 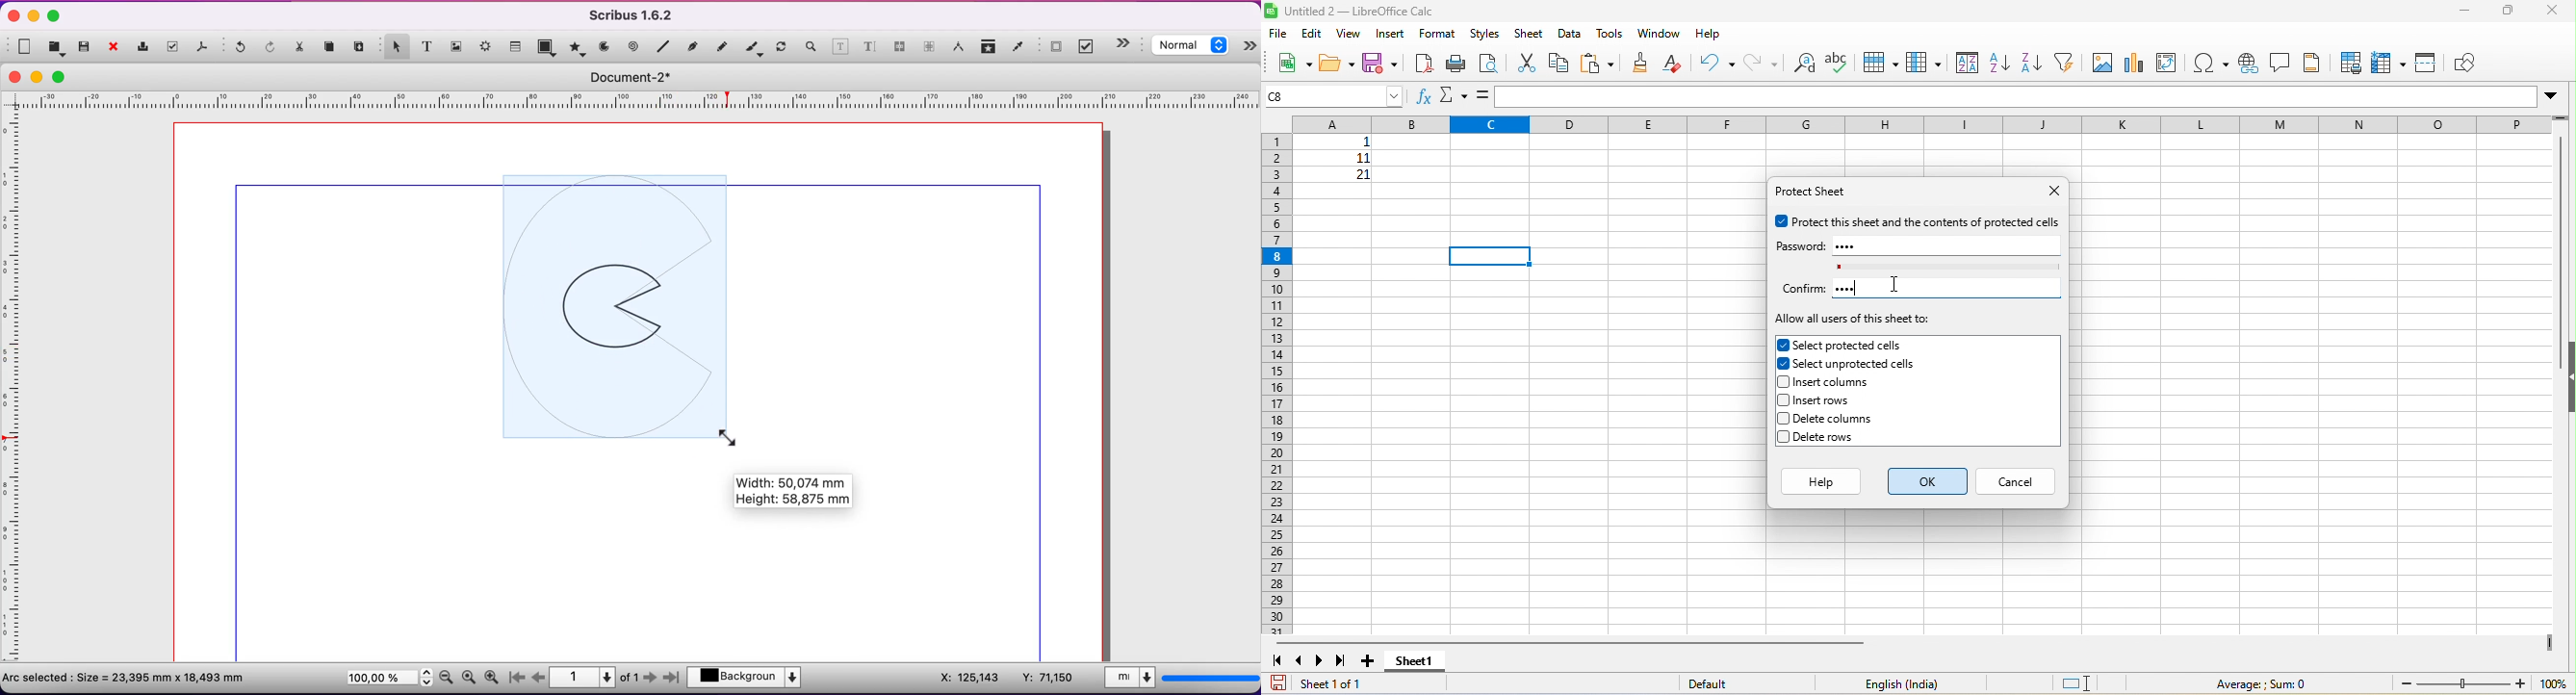 I want to click on maximize, so click(x=65, y=76).